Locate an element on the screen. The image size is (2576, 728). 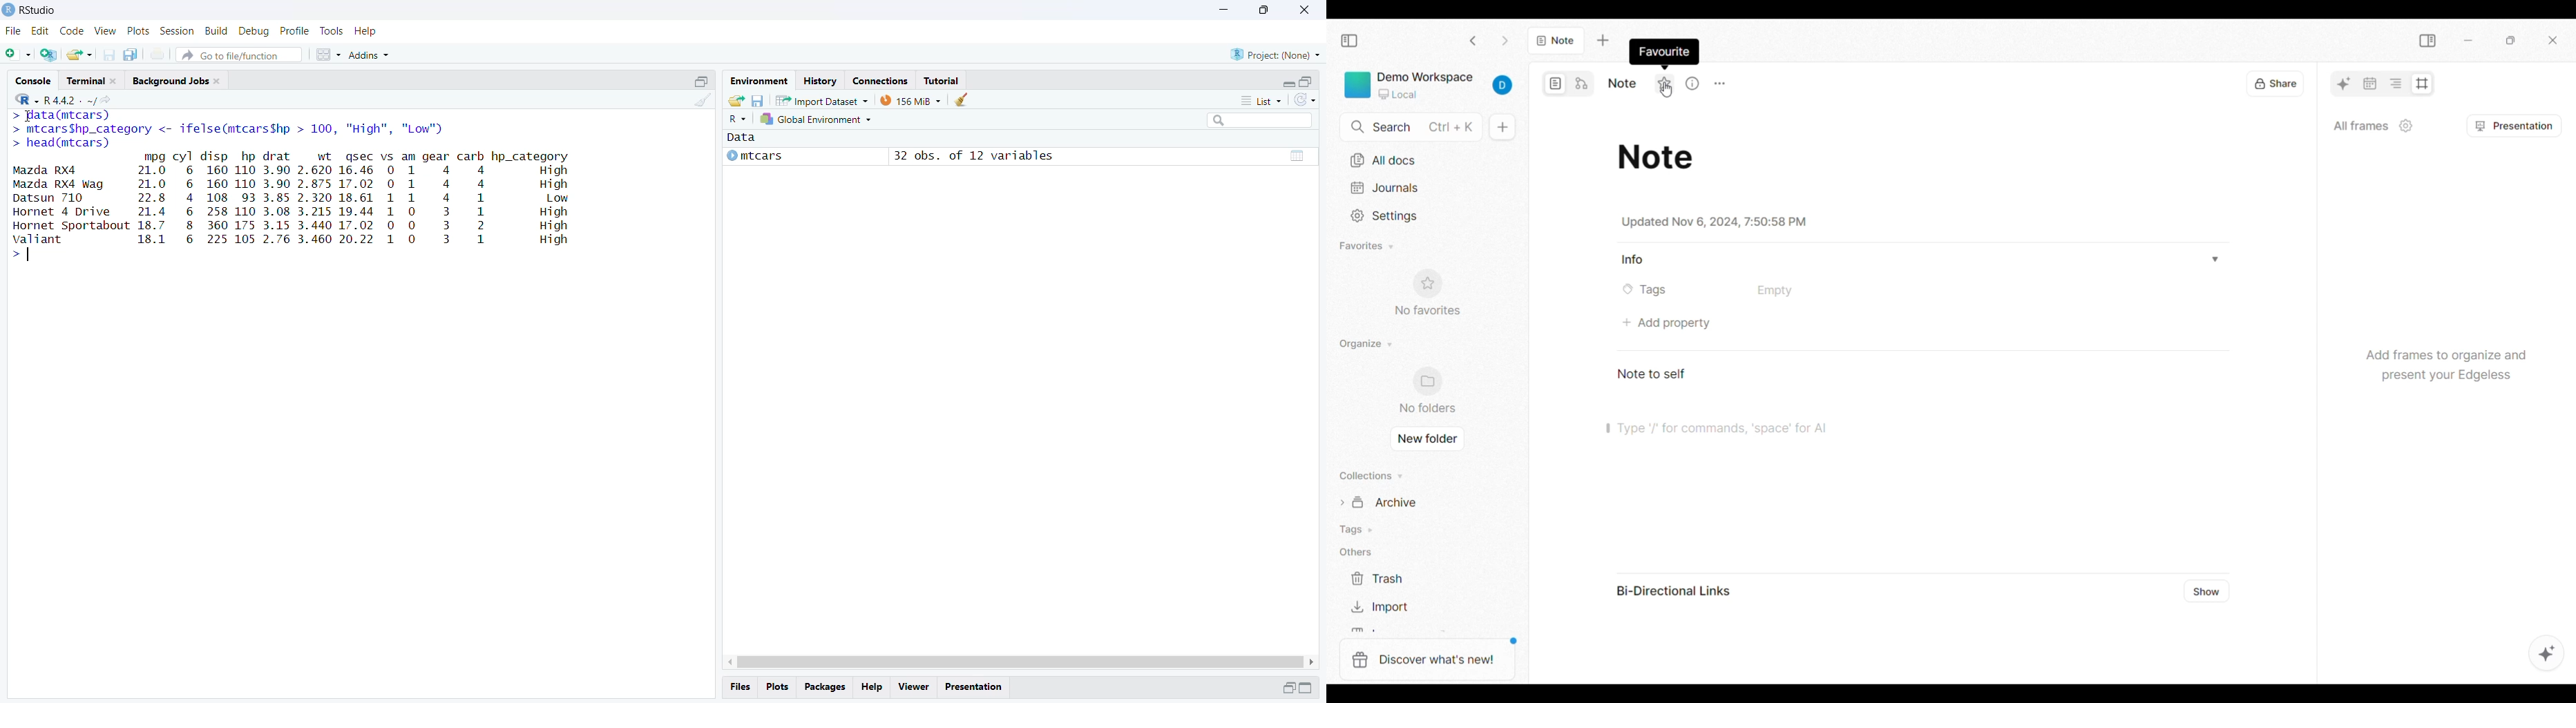
values
mtcars <Promise> is located at coordinates (1020, 152).